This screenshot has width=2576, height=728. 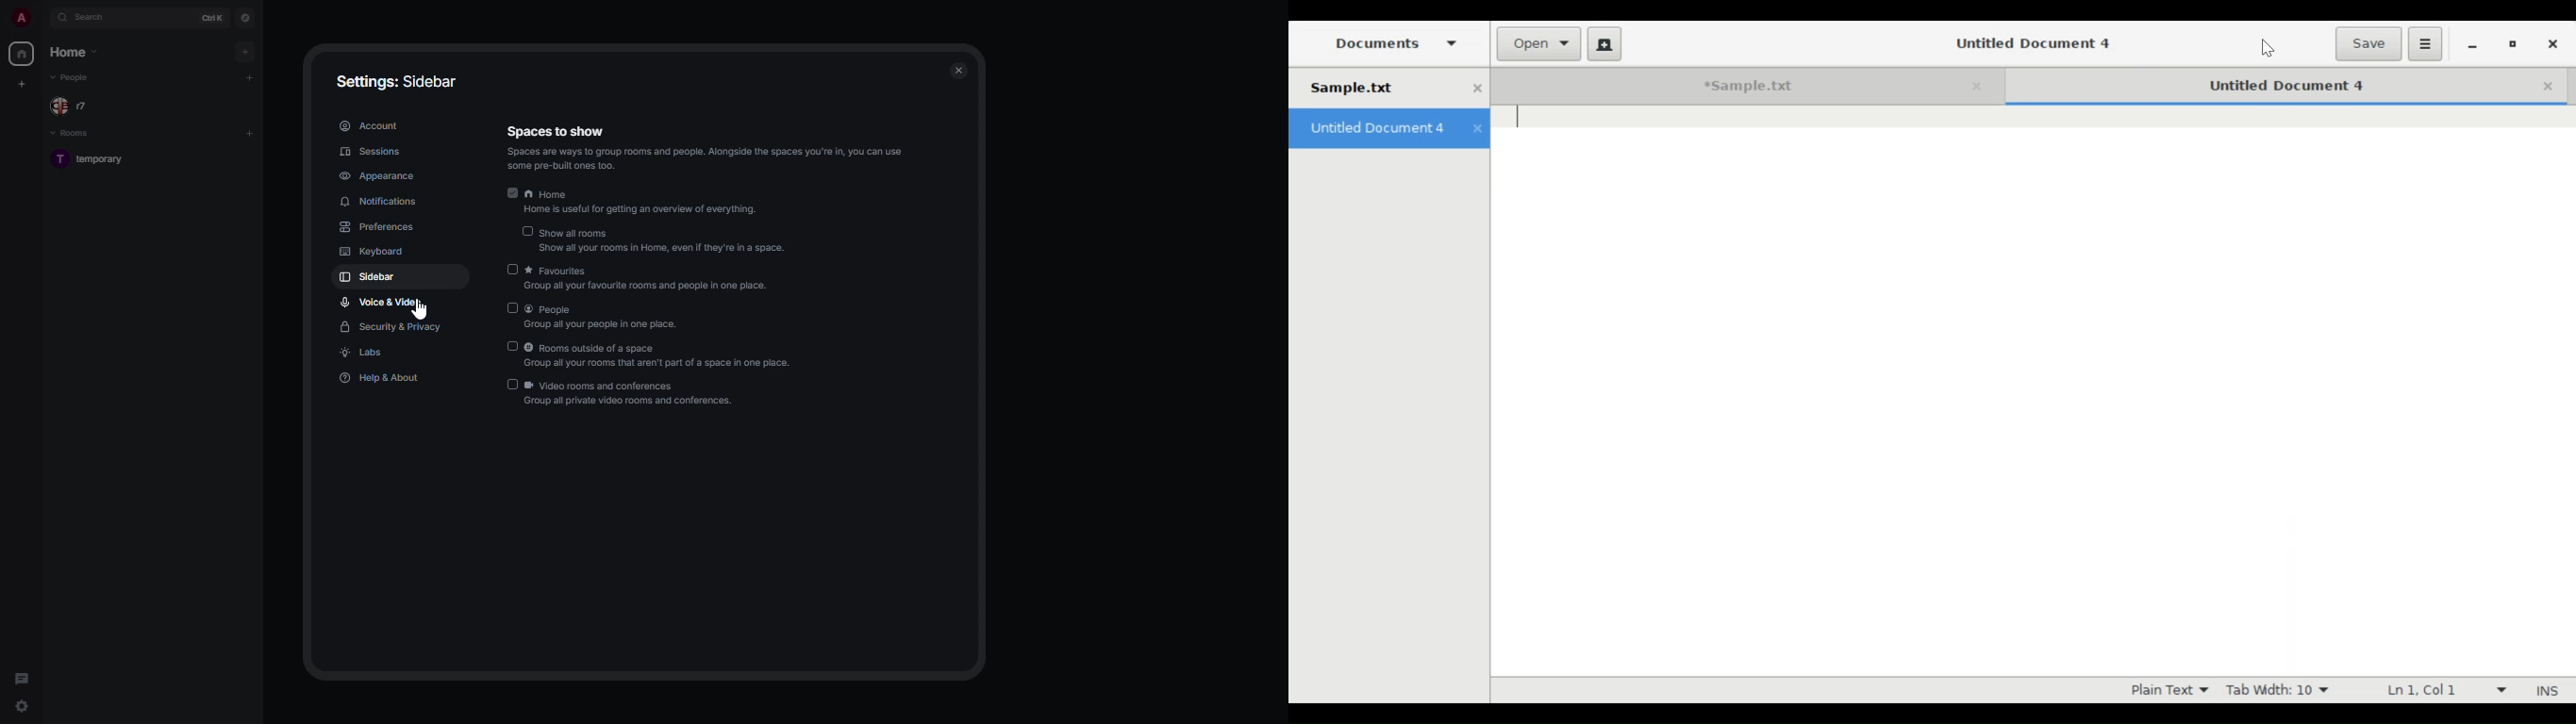 I want to click on disabled, so click(x=511, y=385).